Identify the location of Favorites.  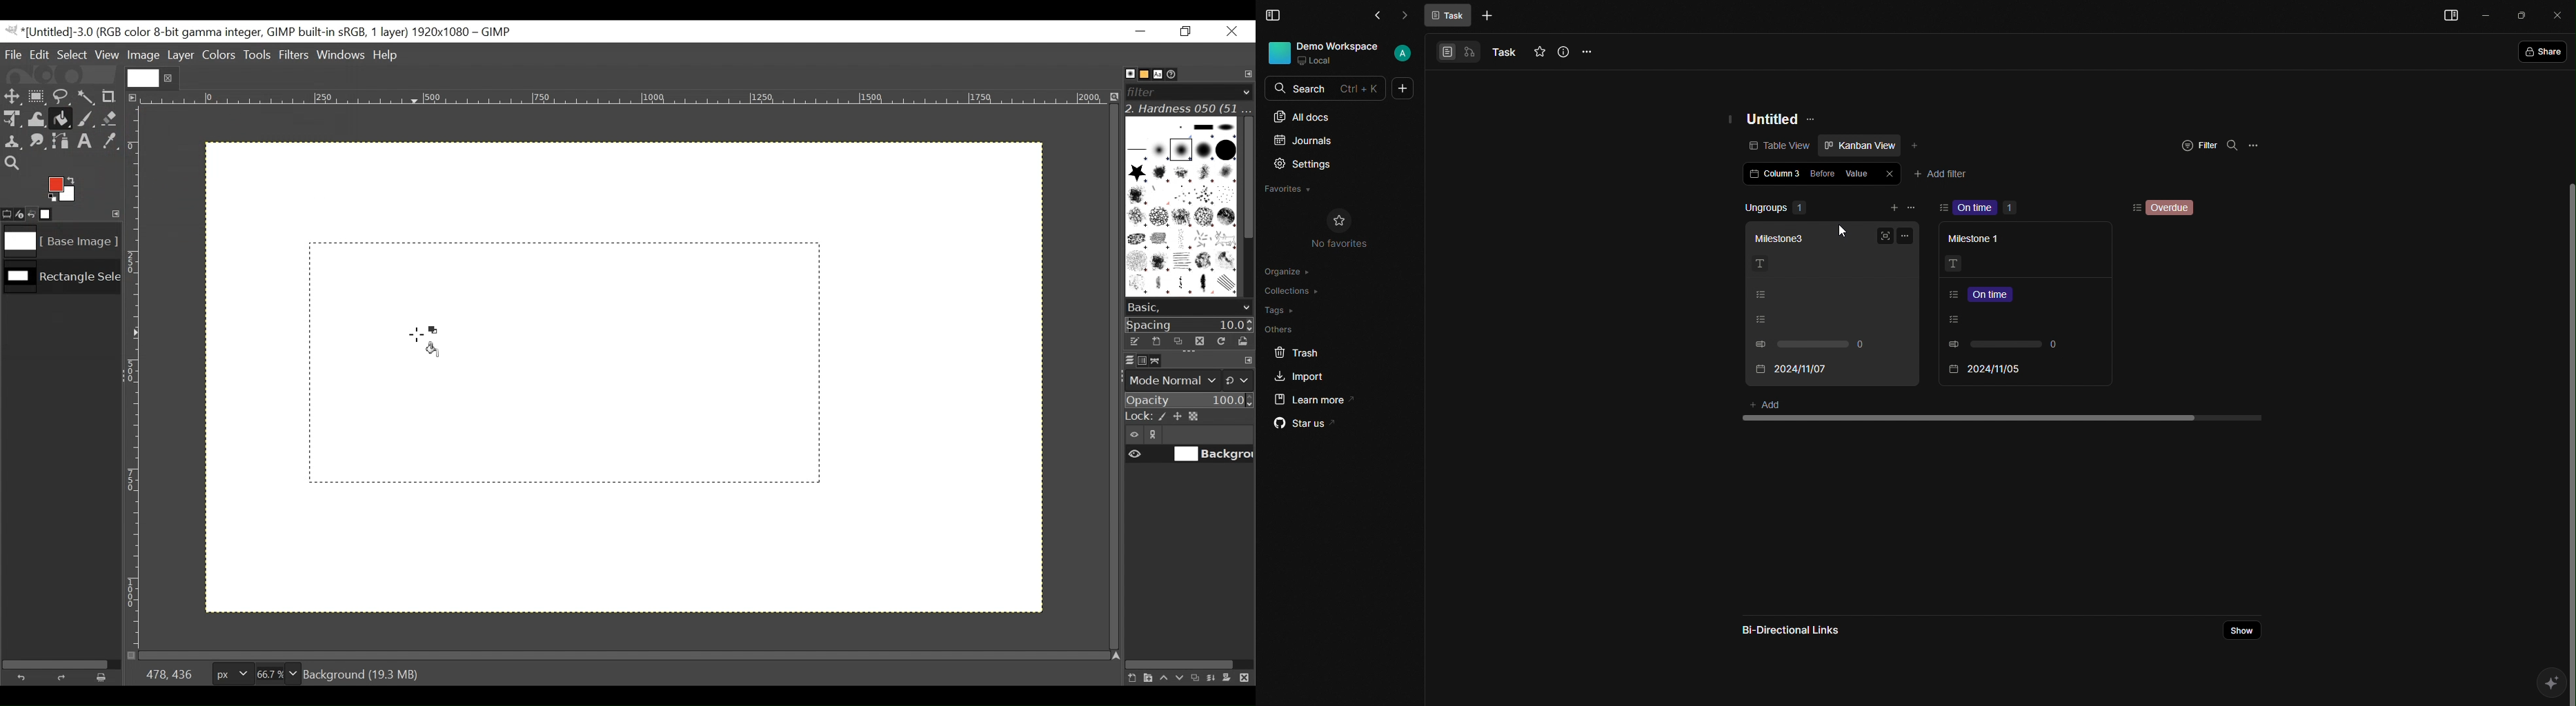
(1289, 188).